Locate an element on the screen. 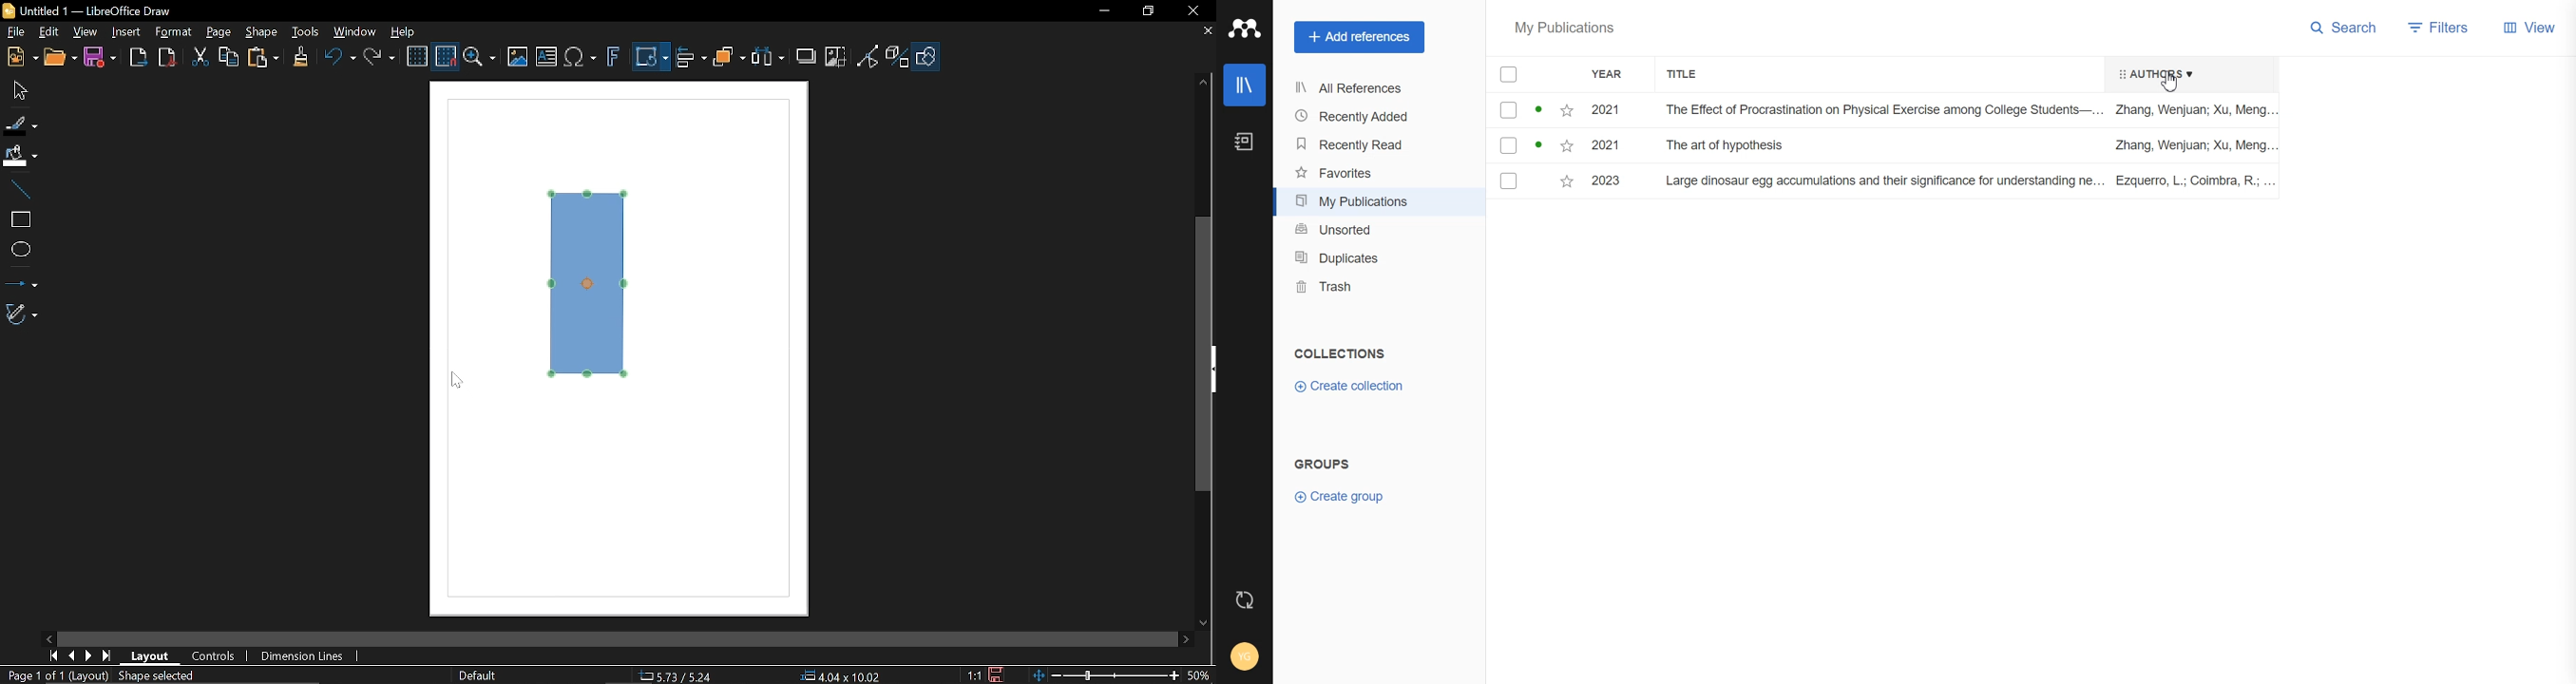 This screenshot has width=2576, height=700. Move down is located at coordinates (1207, 623).